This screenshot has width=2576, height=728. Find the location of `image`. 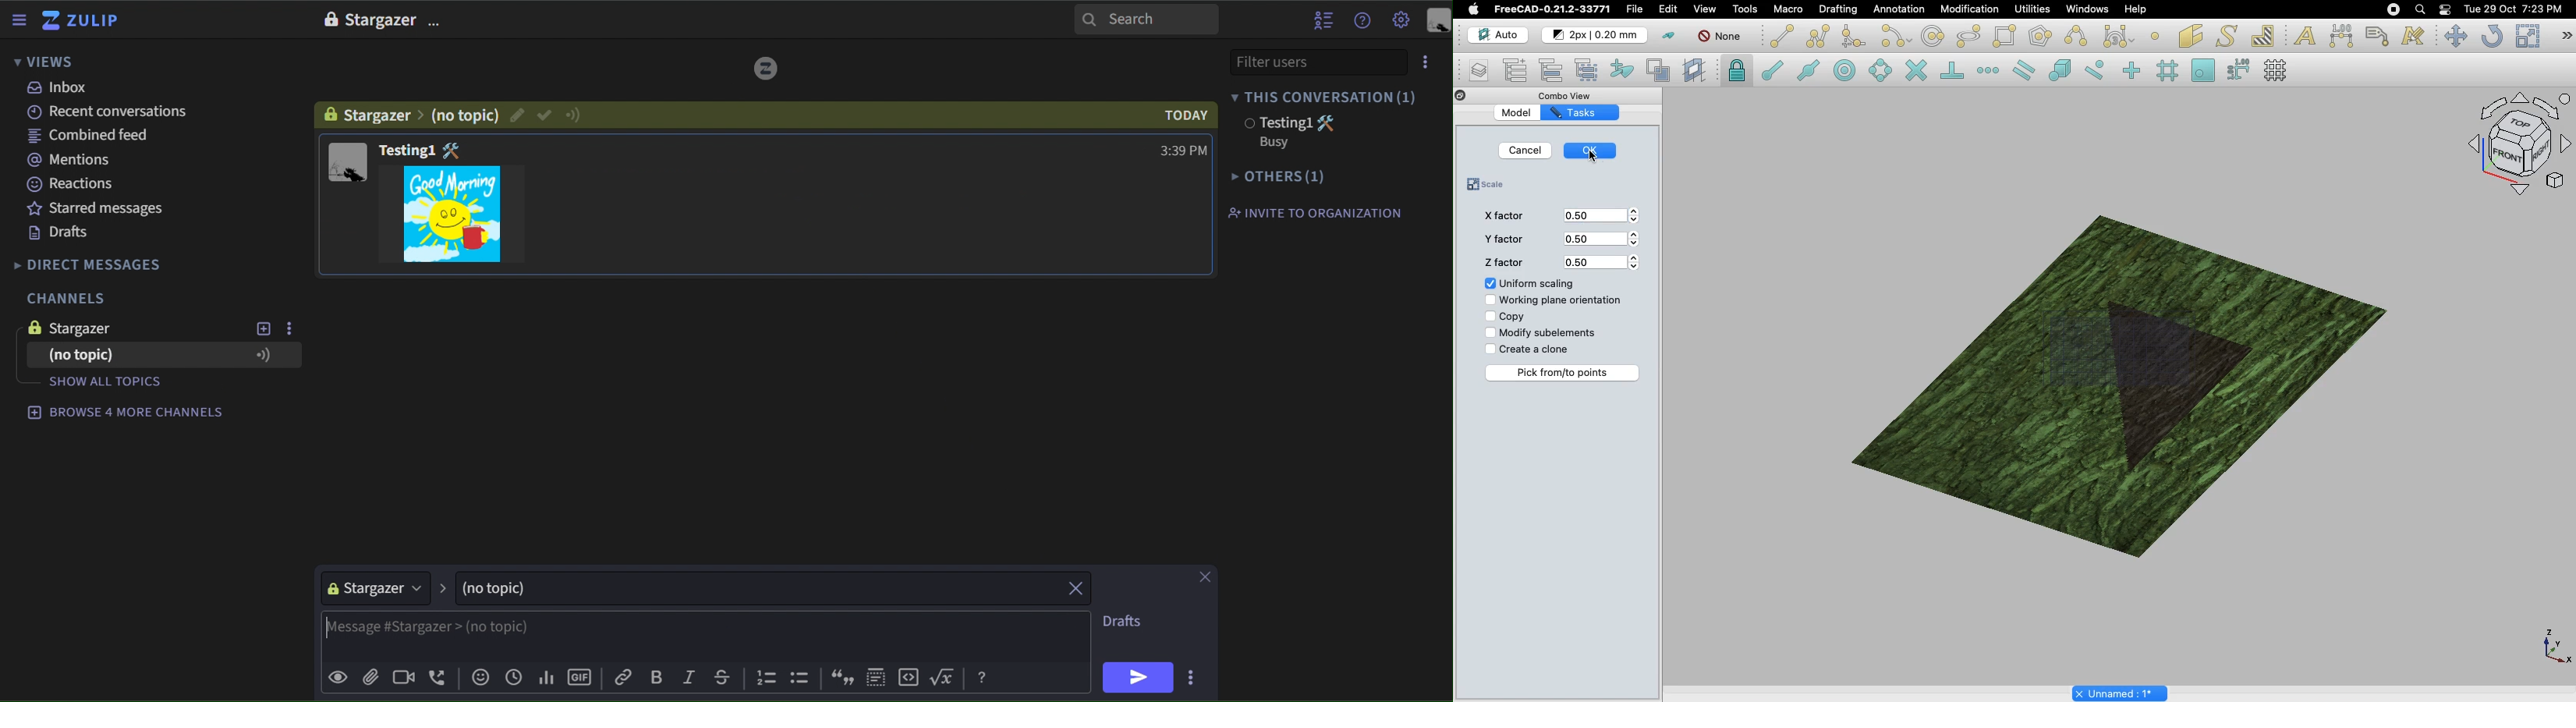

image is located at coordinates (765, 70).